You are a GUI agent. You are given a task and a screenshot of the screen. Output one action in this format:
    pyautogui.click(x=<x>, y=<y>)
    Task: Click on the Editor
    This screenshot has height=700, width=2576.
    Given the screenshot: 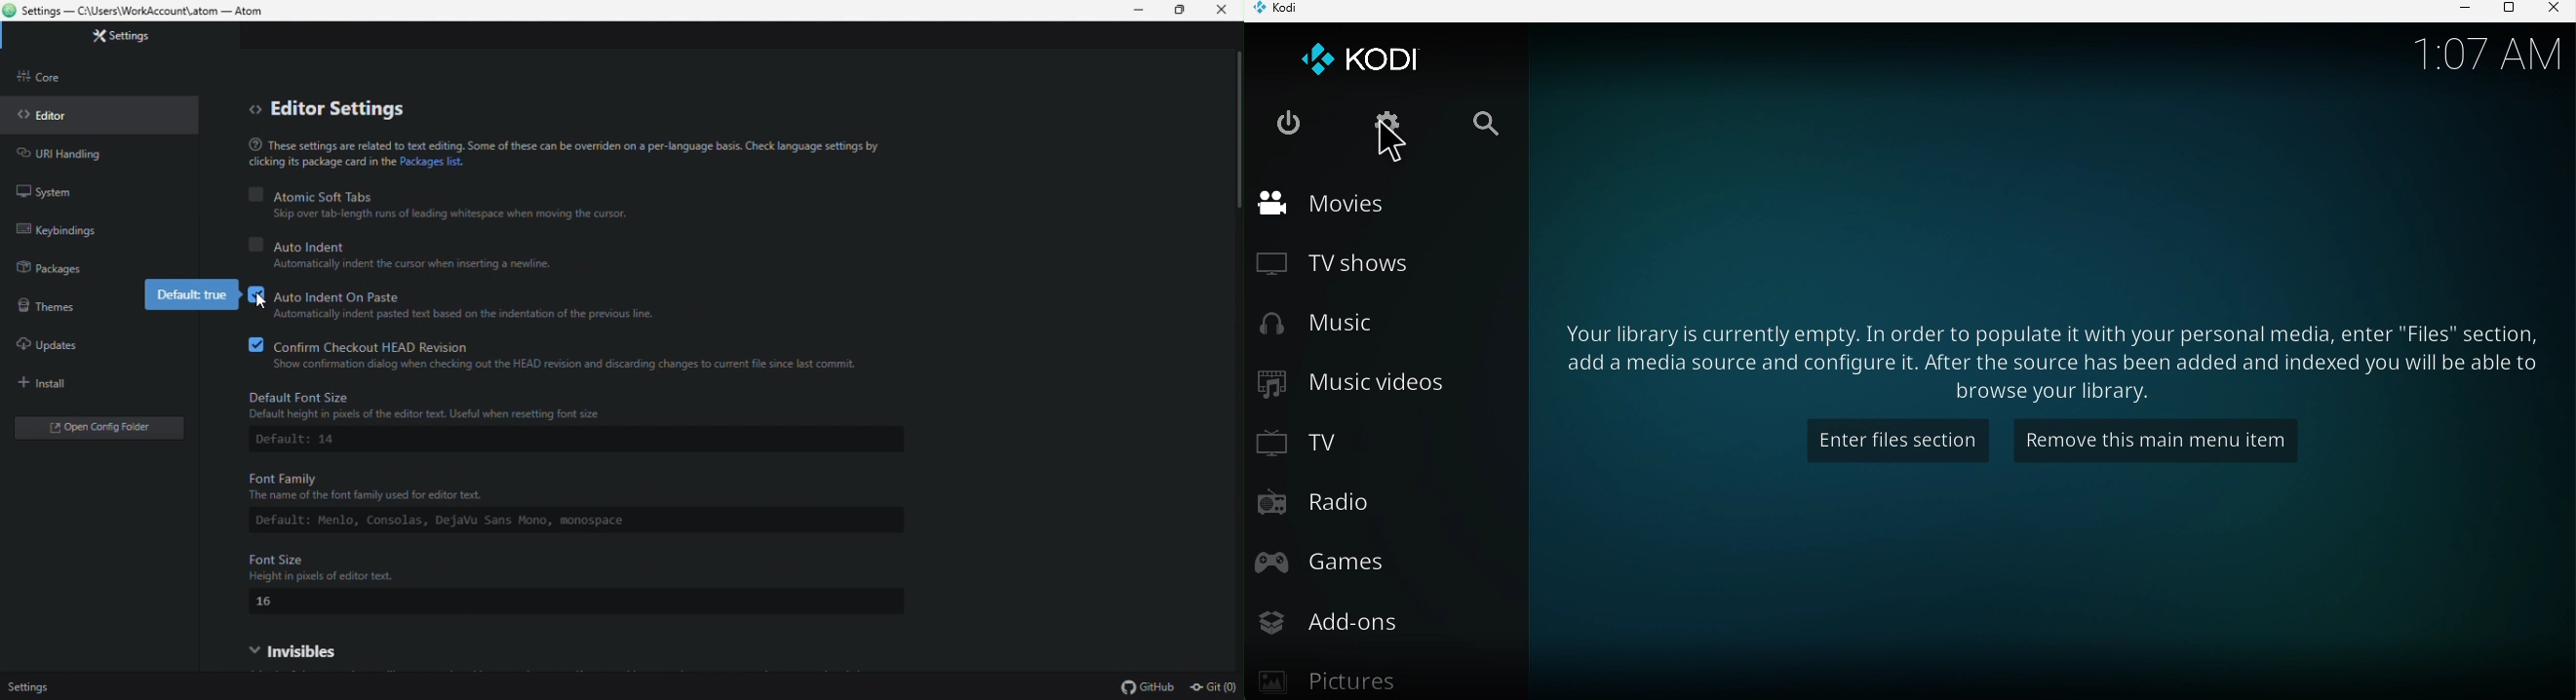 What is the action you would take?
    pyautogui.click(x=61, y=115)
    